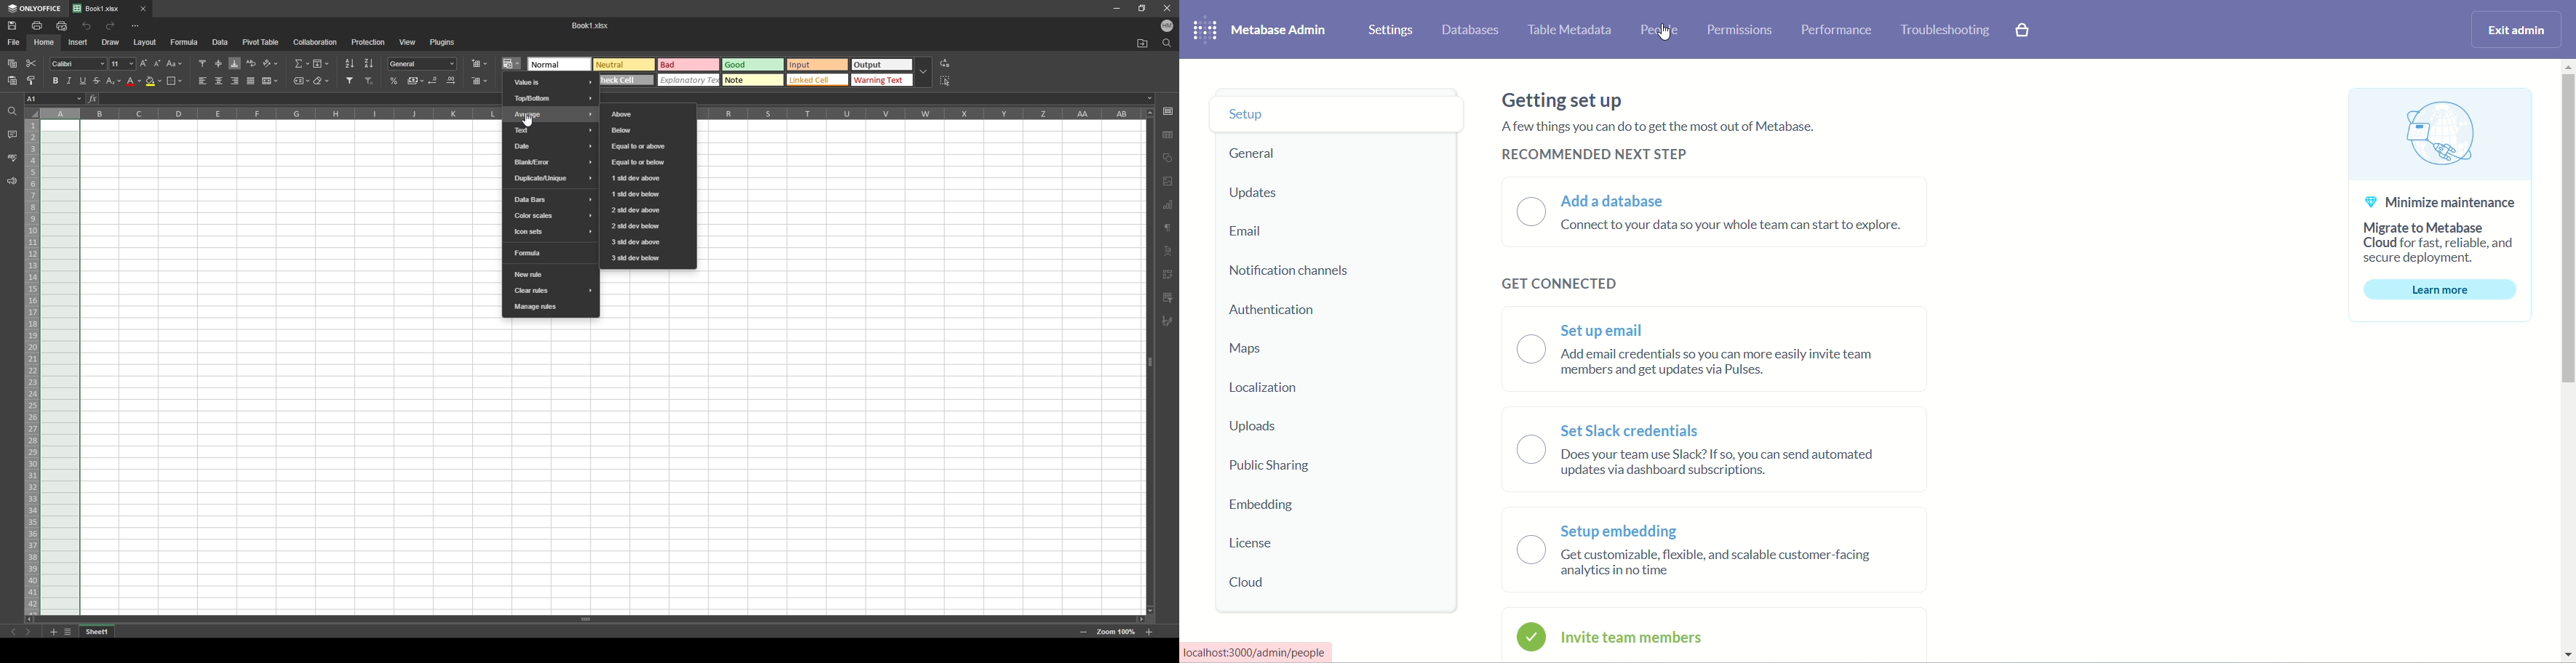  I want to click on chart, so click(1168, 204).